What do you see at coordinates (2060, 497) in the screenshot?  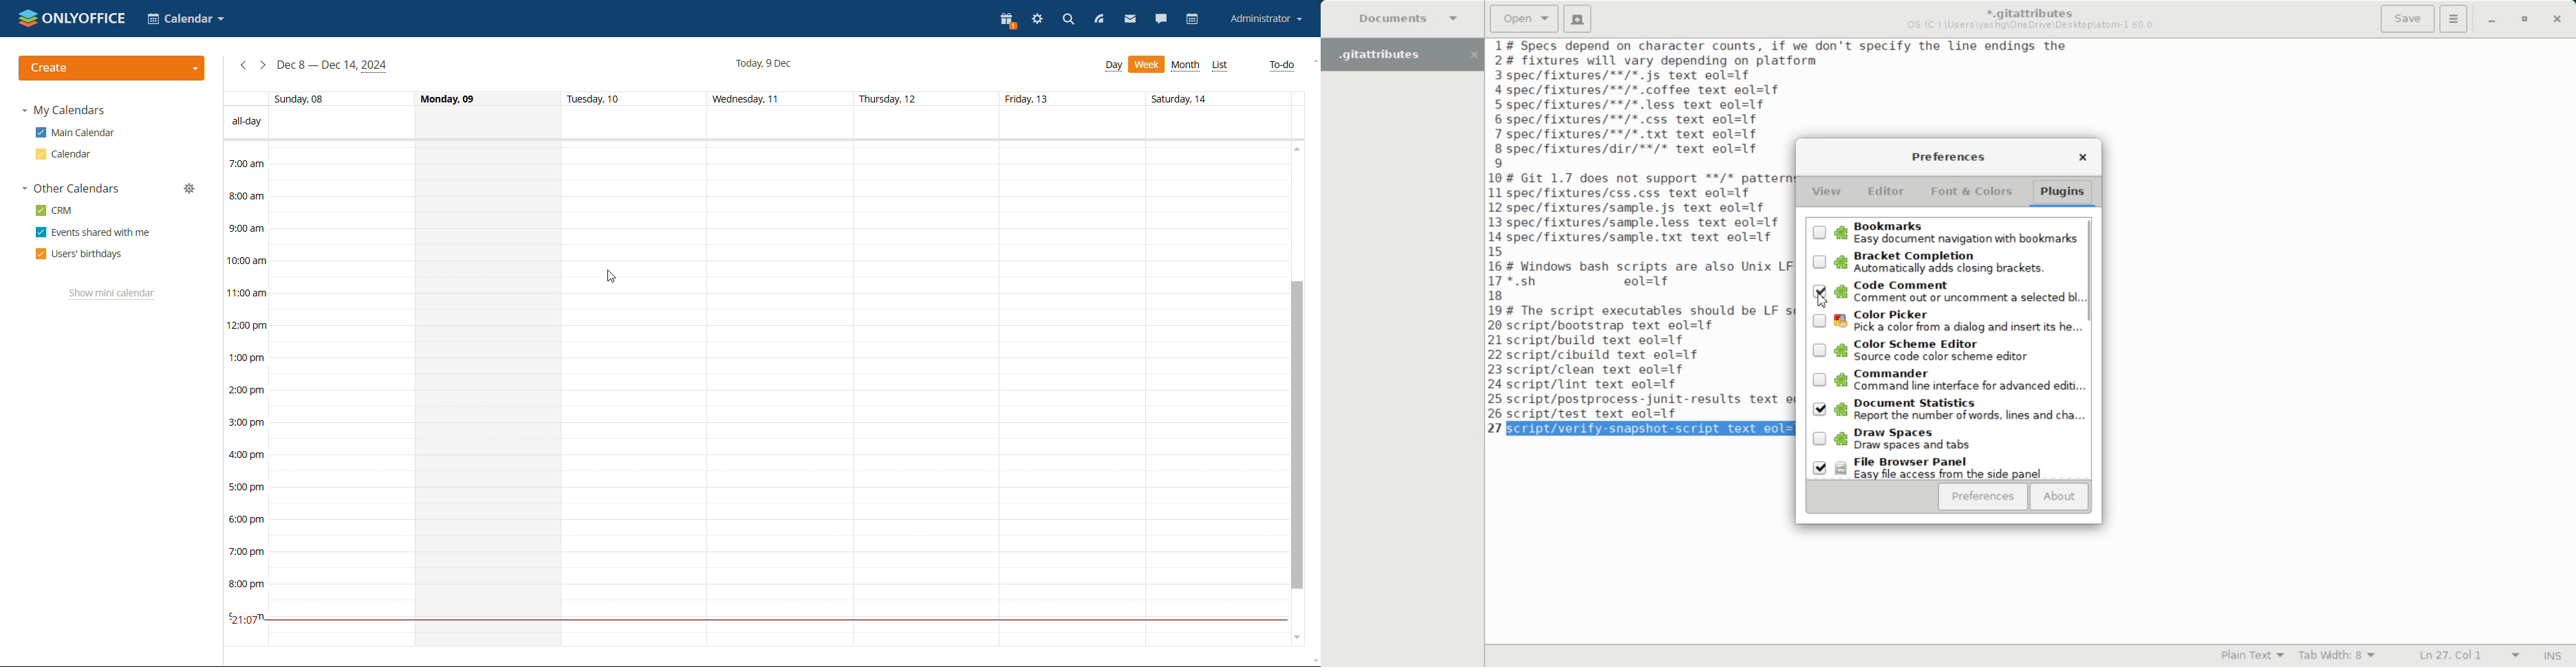 I see `About` at bounding box center [2060, 497].